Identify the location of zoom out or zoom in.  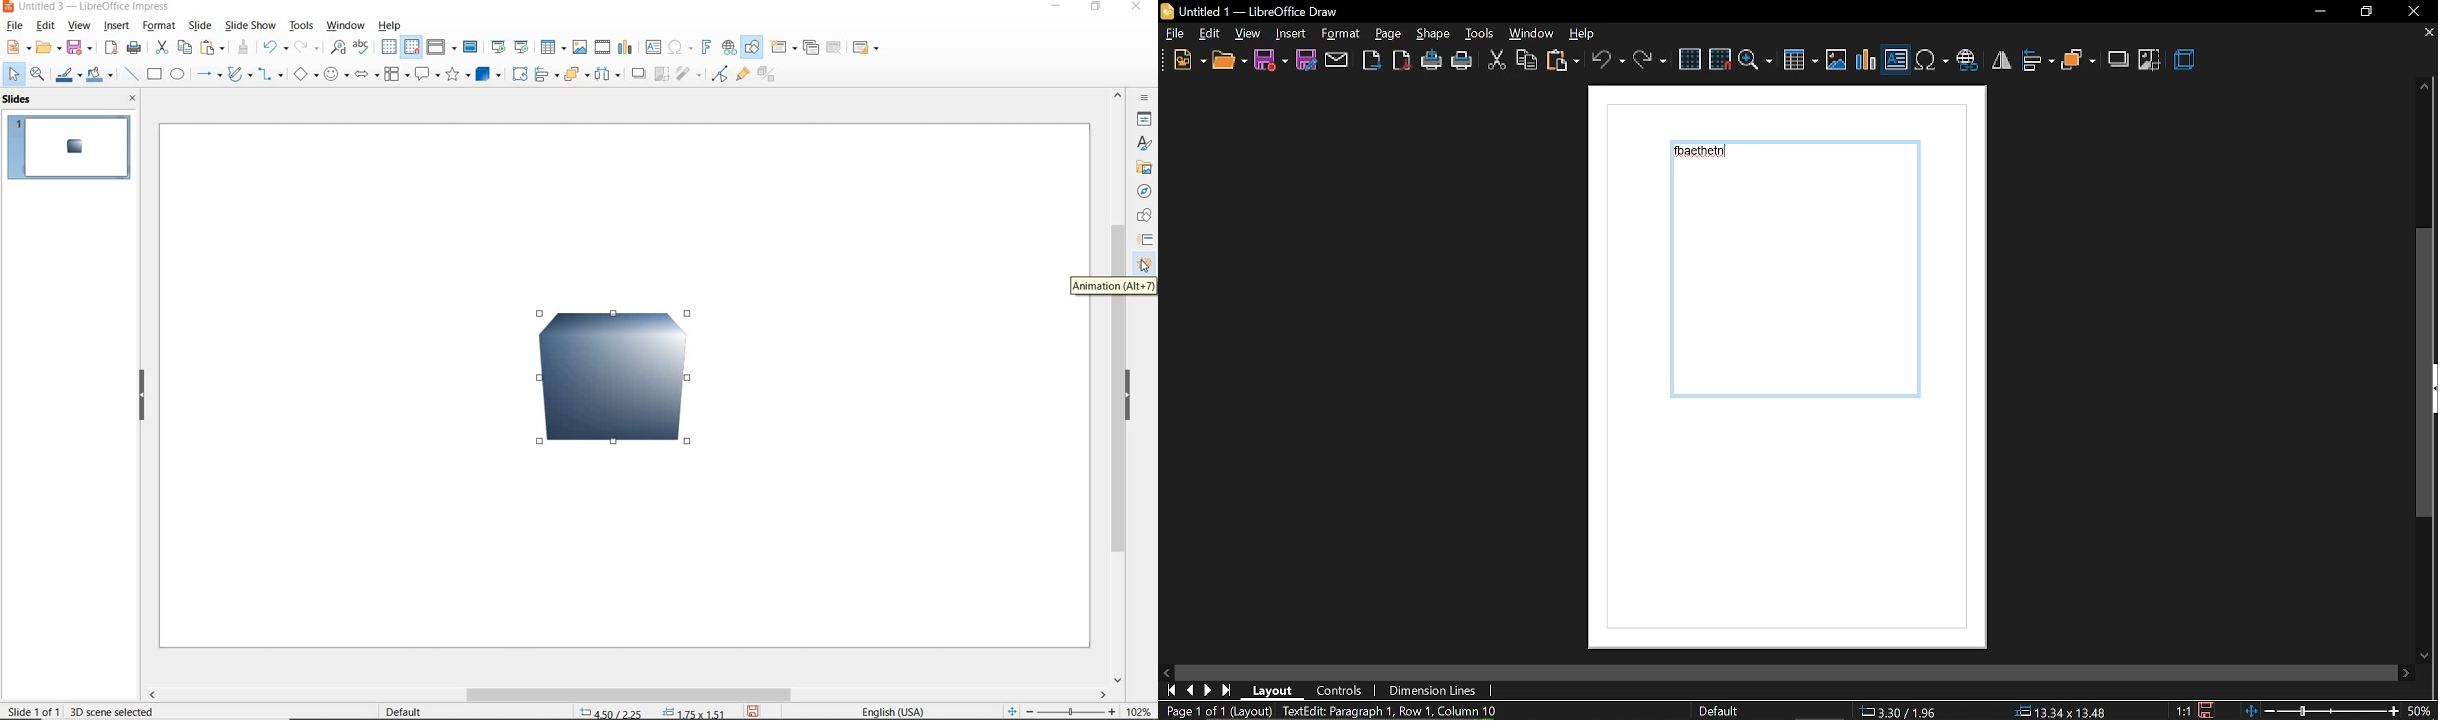
(1060, 710).